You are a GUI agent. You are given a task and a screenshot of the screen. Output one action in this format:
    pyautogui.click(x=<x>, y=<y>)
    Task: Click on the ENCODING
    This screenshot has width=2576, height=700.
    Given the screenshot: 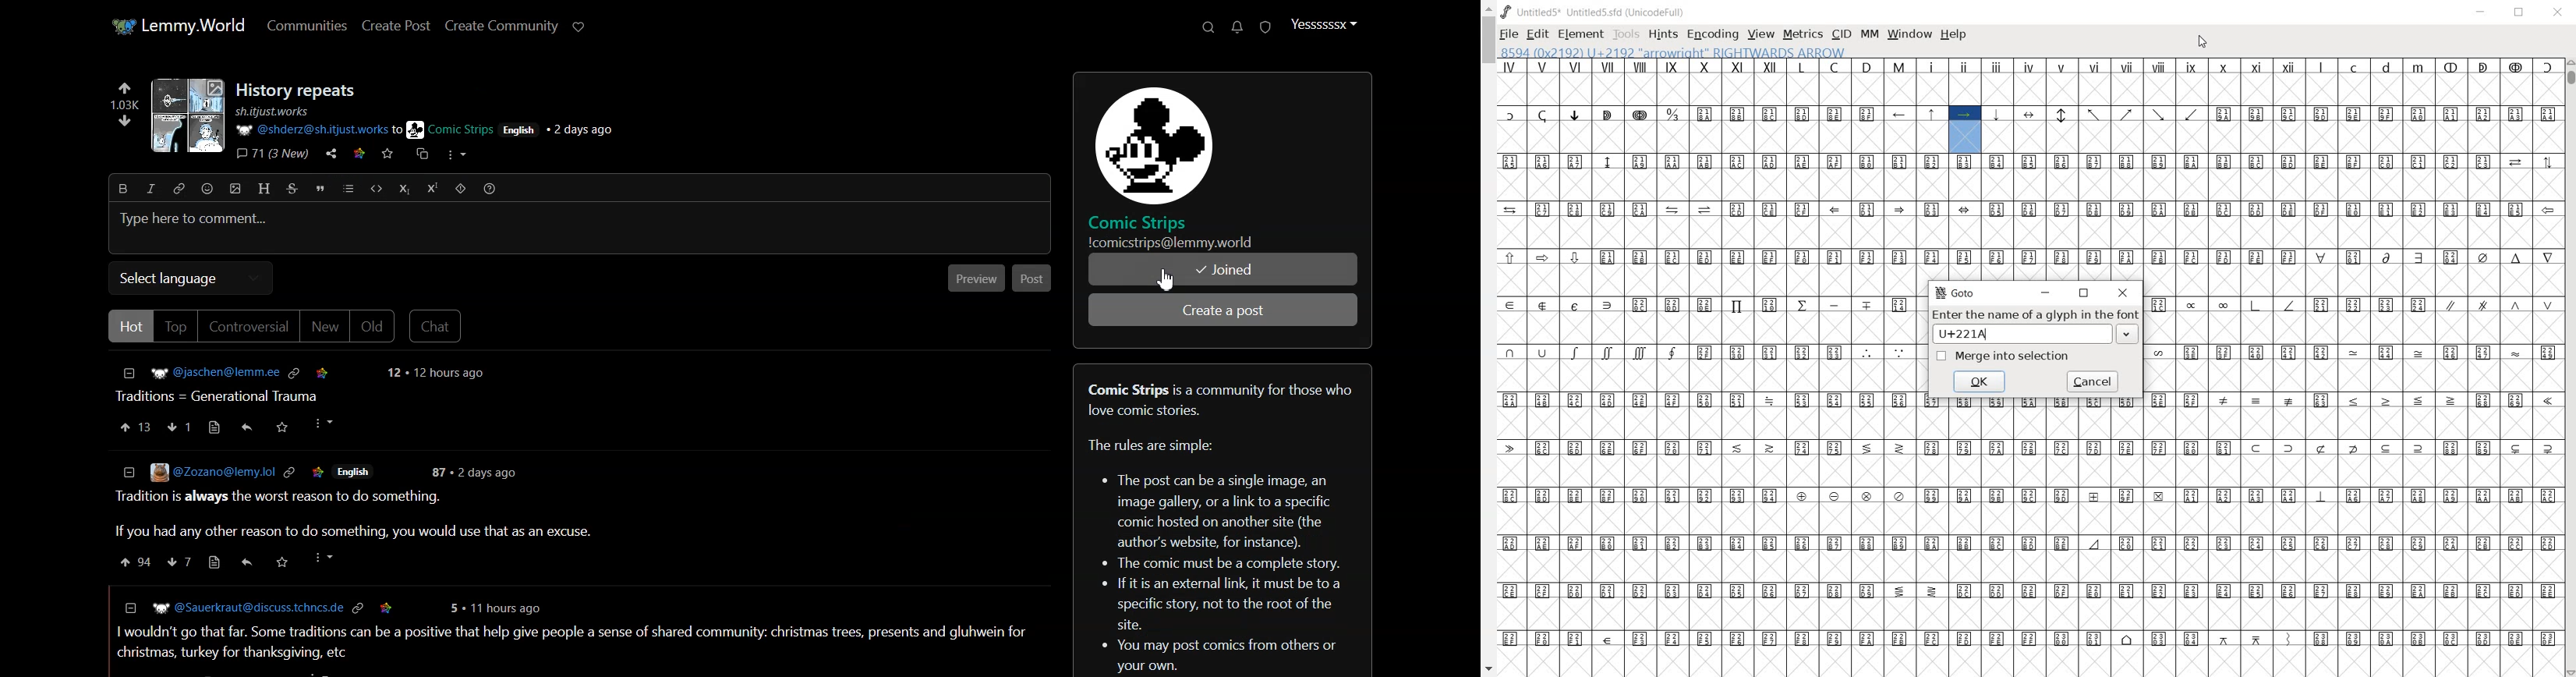 What is the action you would take?
    pyautogui.click(x=1712, y=35)
    